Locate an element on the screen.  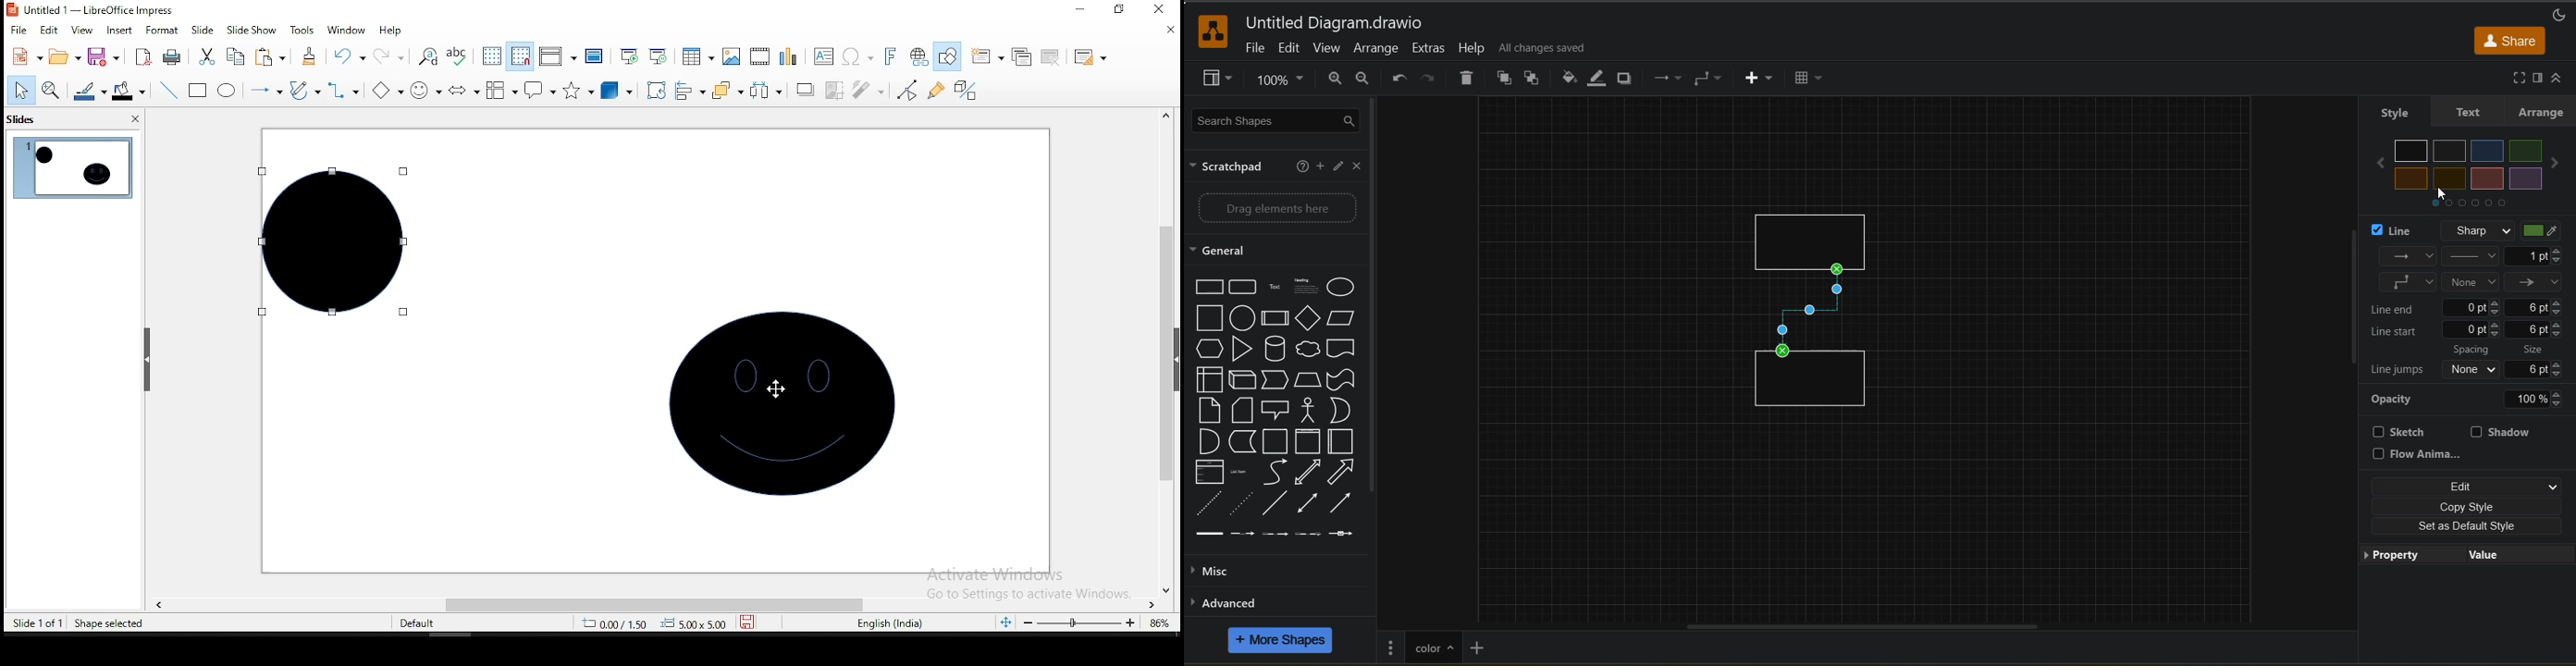
0pt is located at coordinates (2474, 307).